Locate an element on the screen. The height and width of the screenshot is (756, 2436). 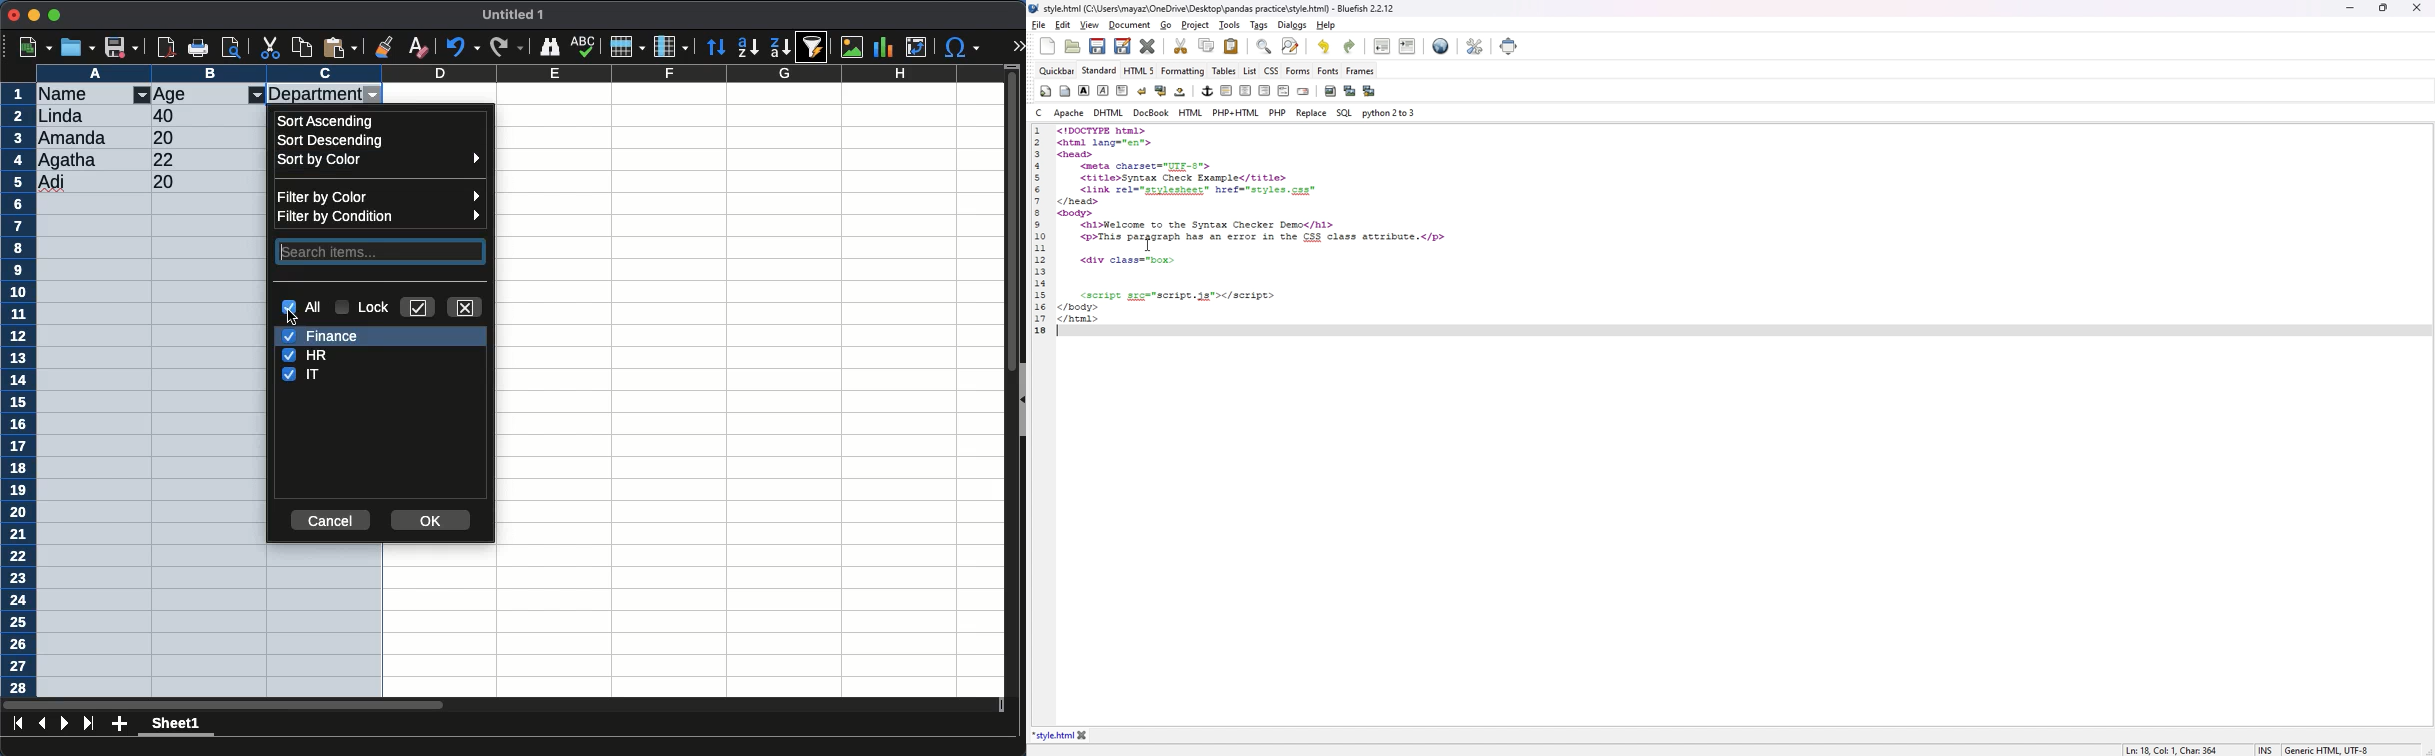
help is located at coordinates (1325, 25).